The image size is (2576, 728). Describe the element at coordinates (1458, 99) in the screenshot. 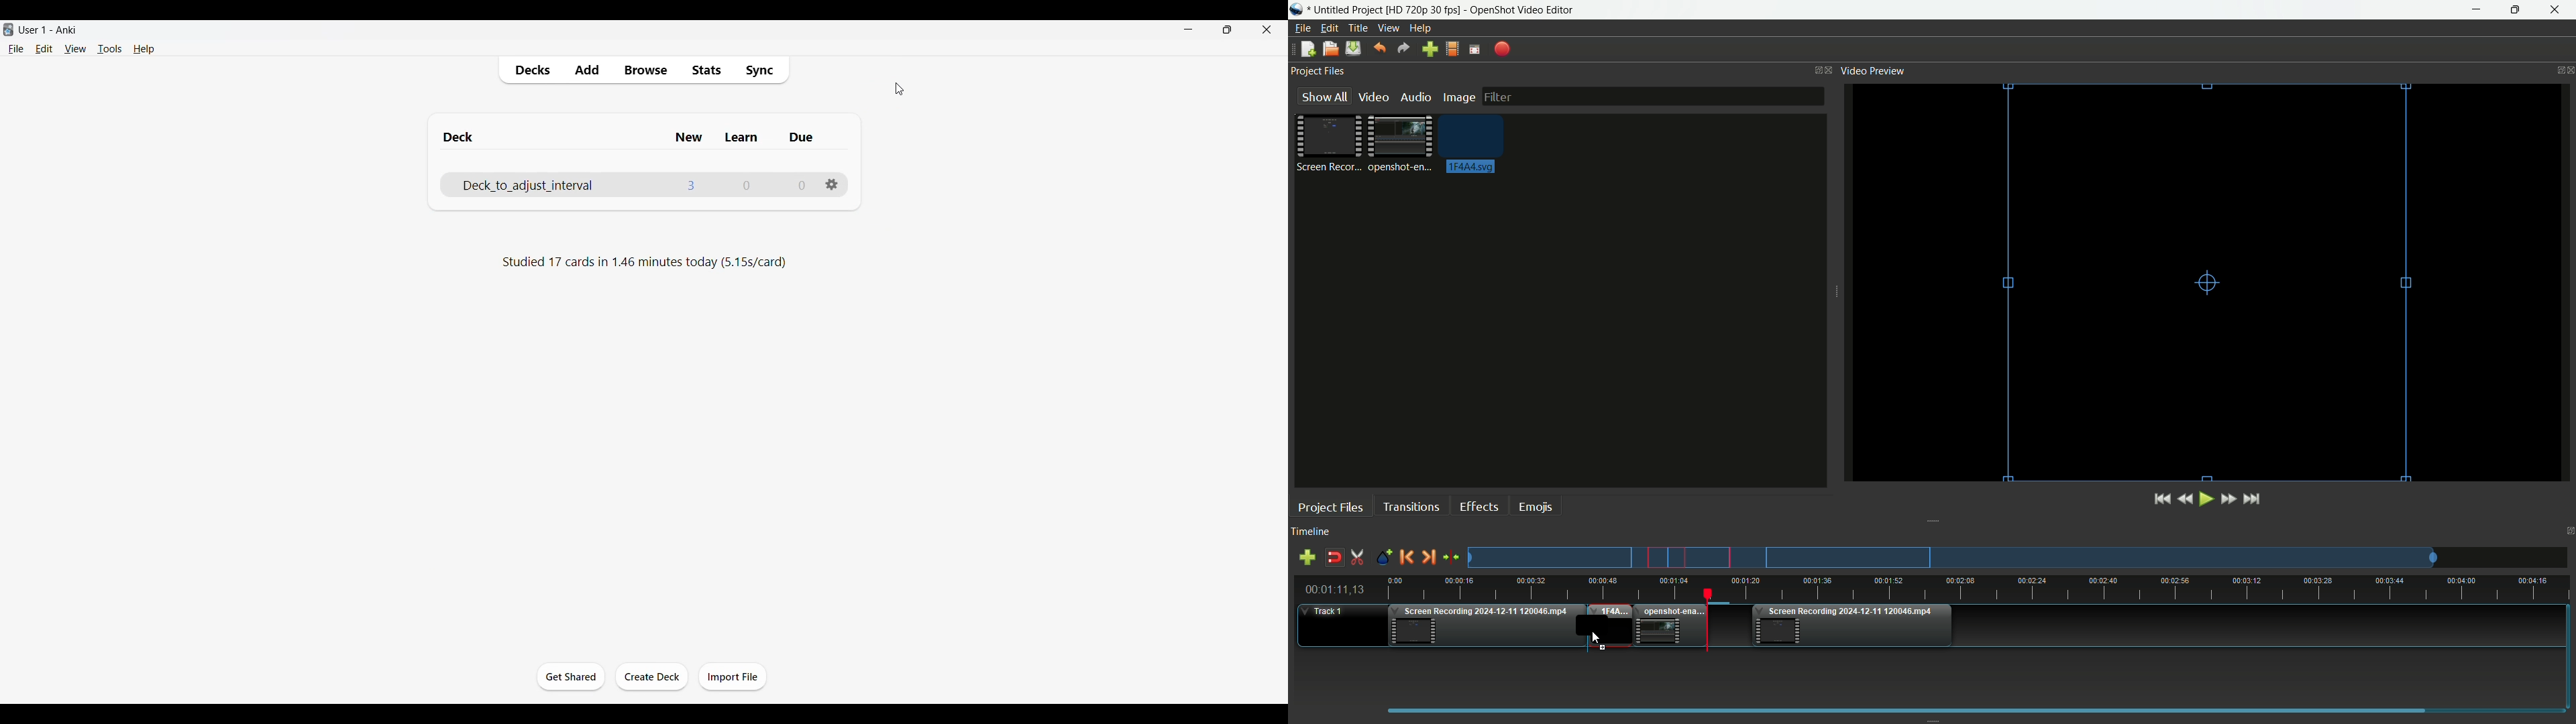

I see `Image` at that location.